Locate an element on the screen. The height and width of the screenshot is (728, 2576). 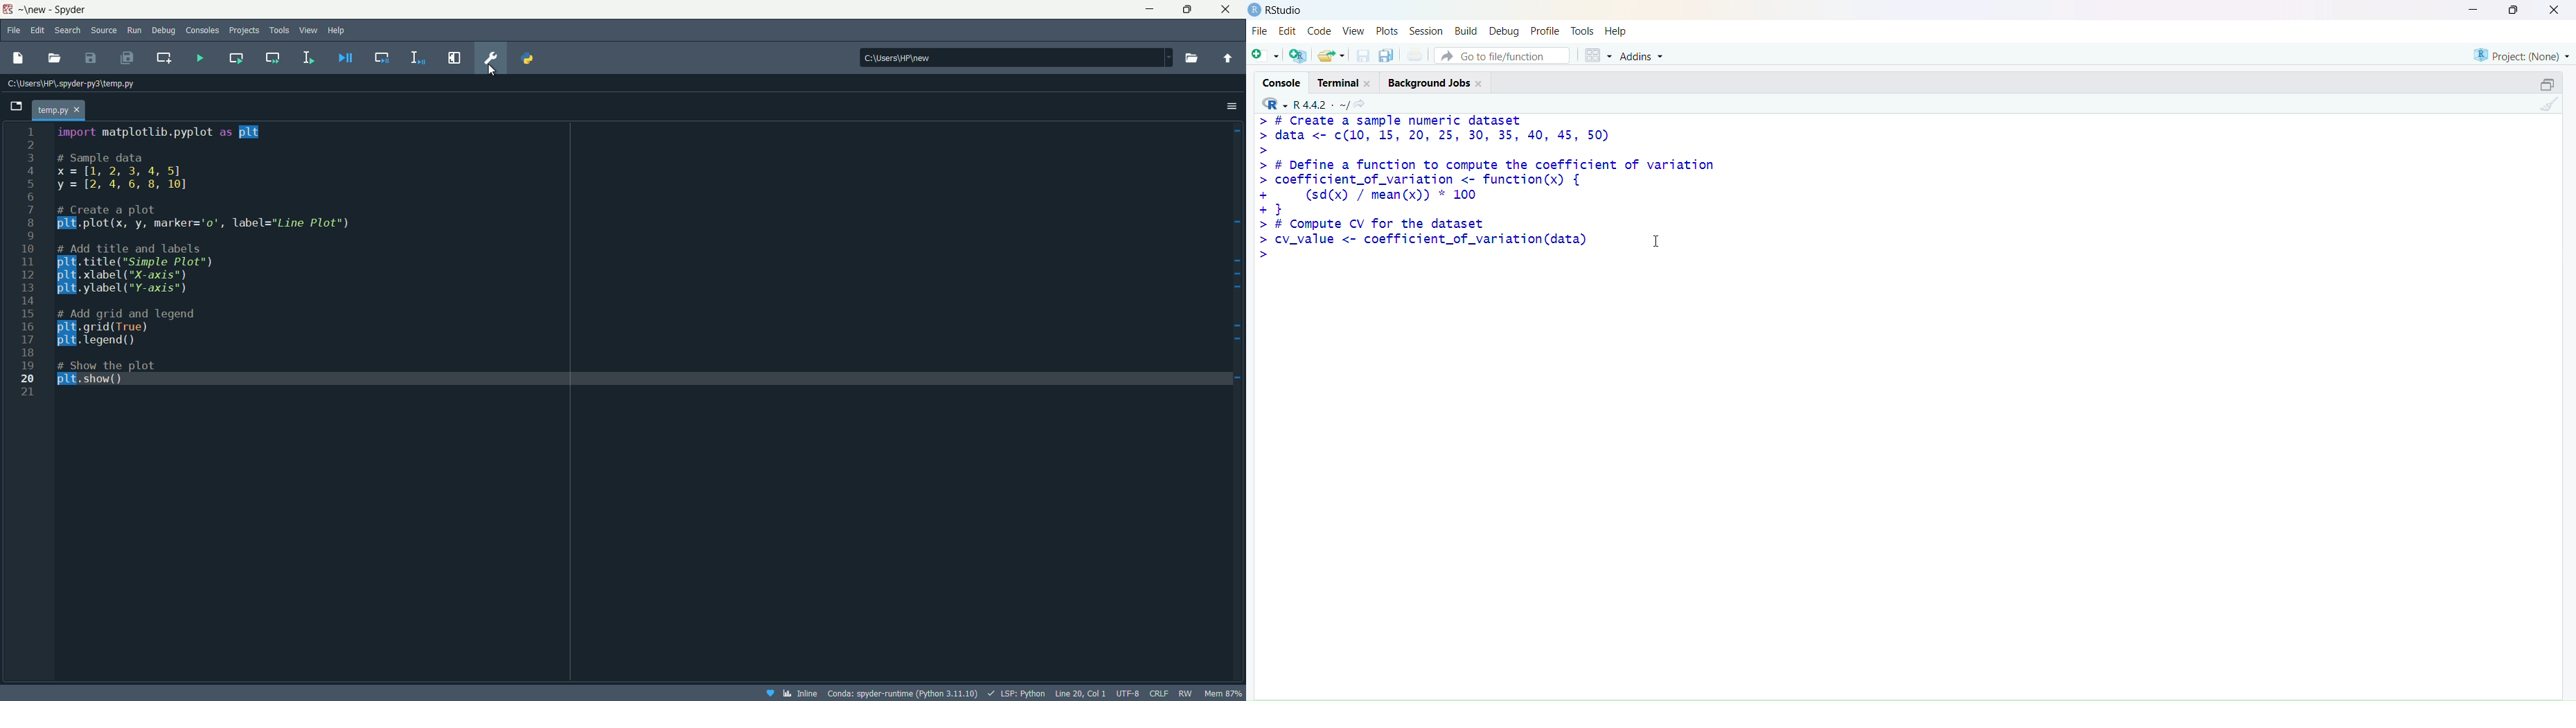
search is located at coordinates (68, 31).